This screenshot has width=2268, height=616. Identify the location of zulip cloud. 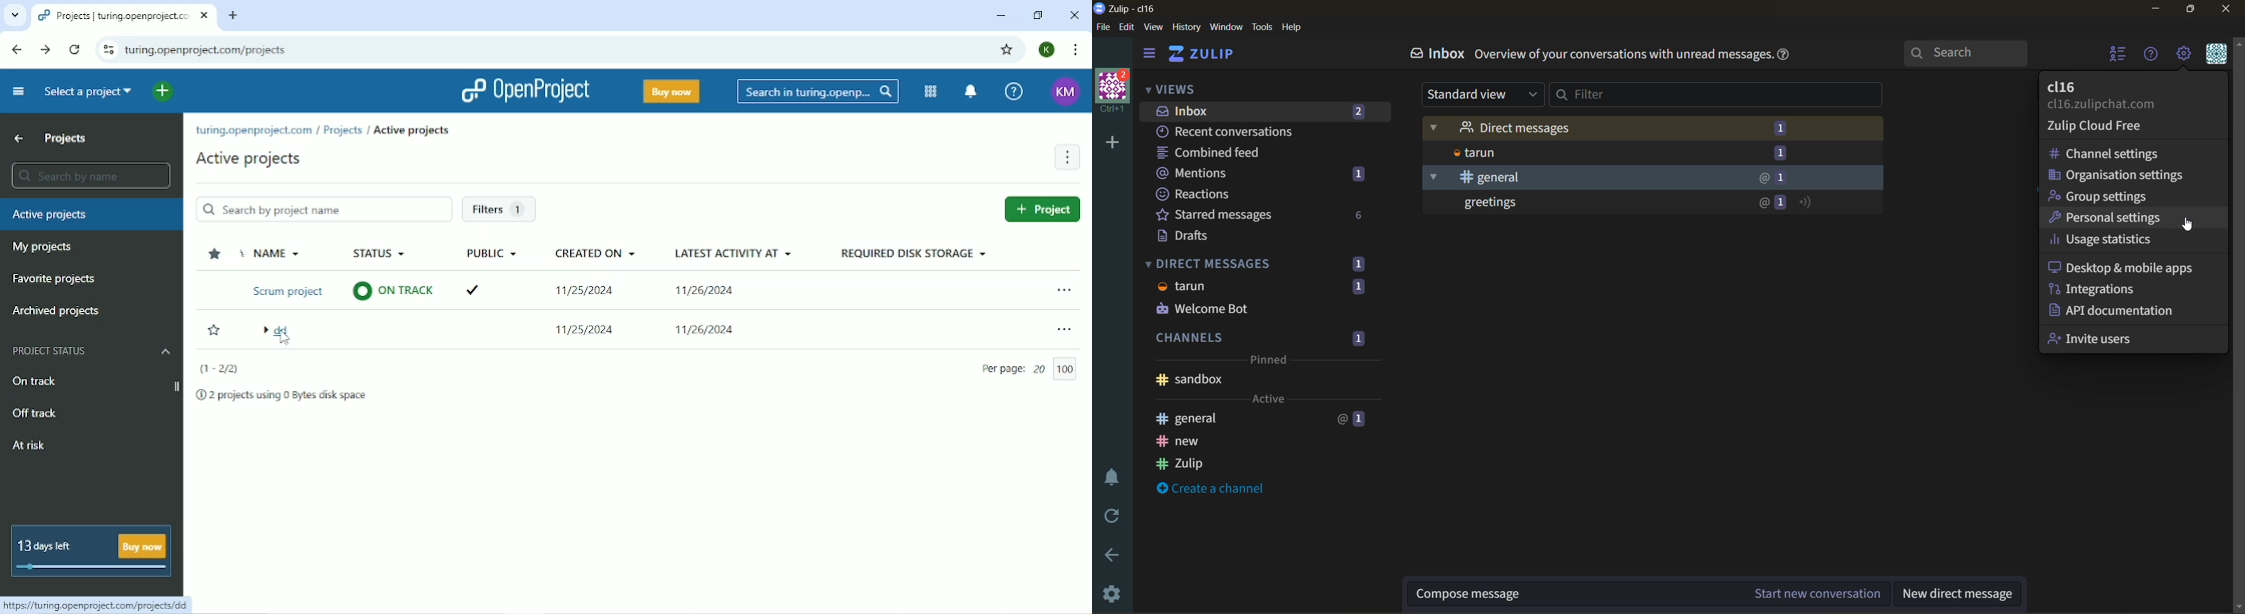
(2106, 127).